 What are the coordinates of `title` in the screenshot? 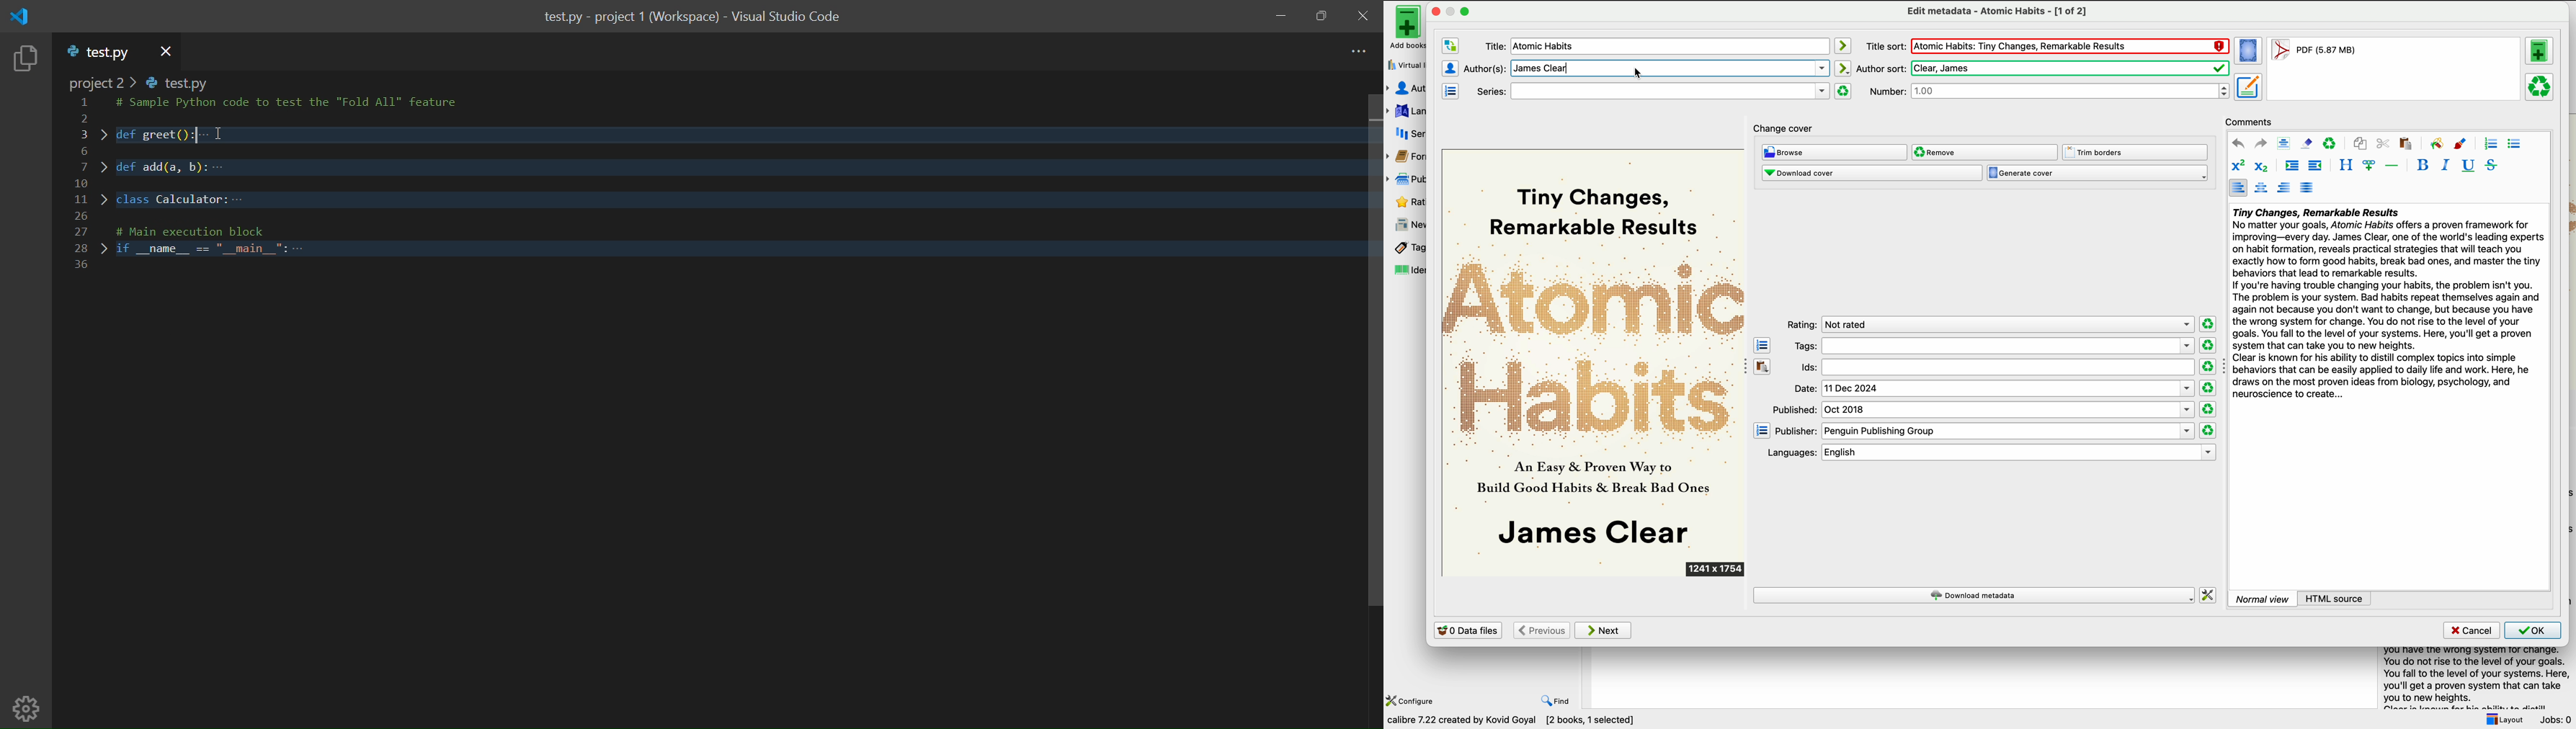 It's located at (1492, 46).